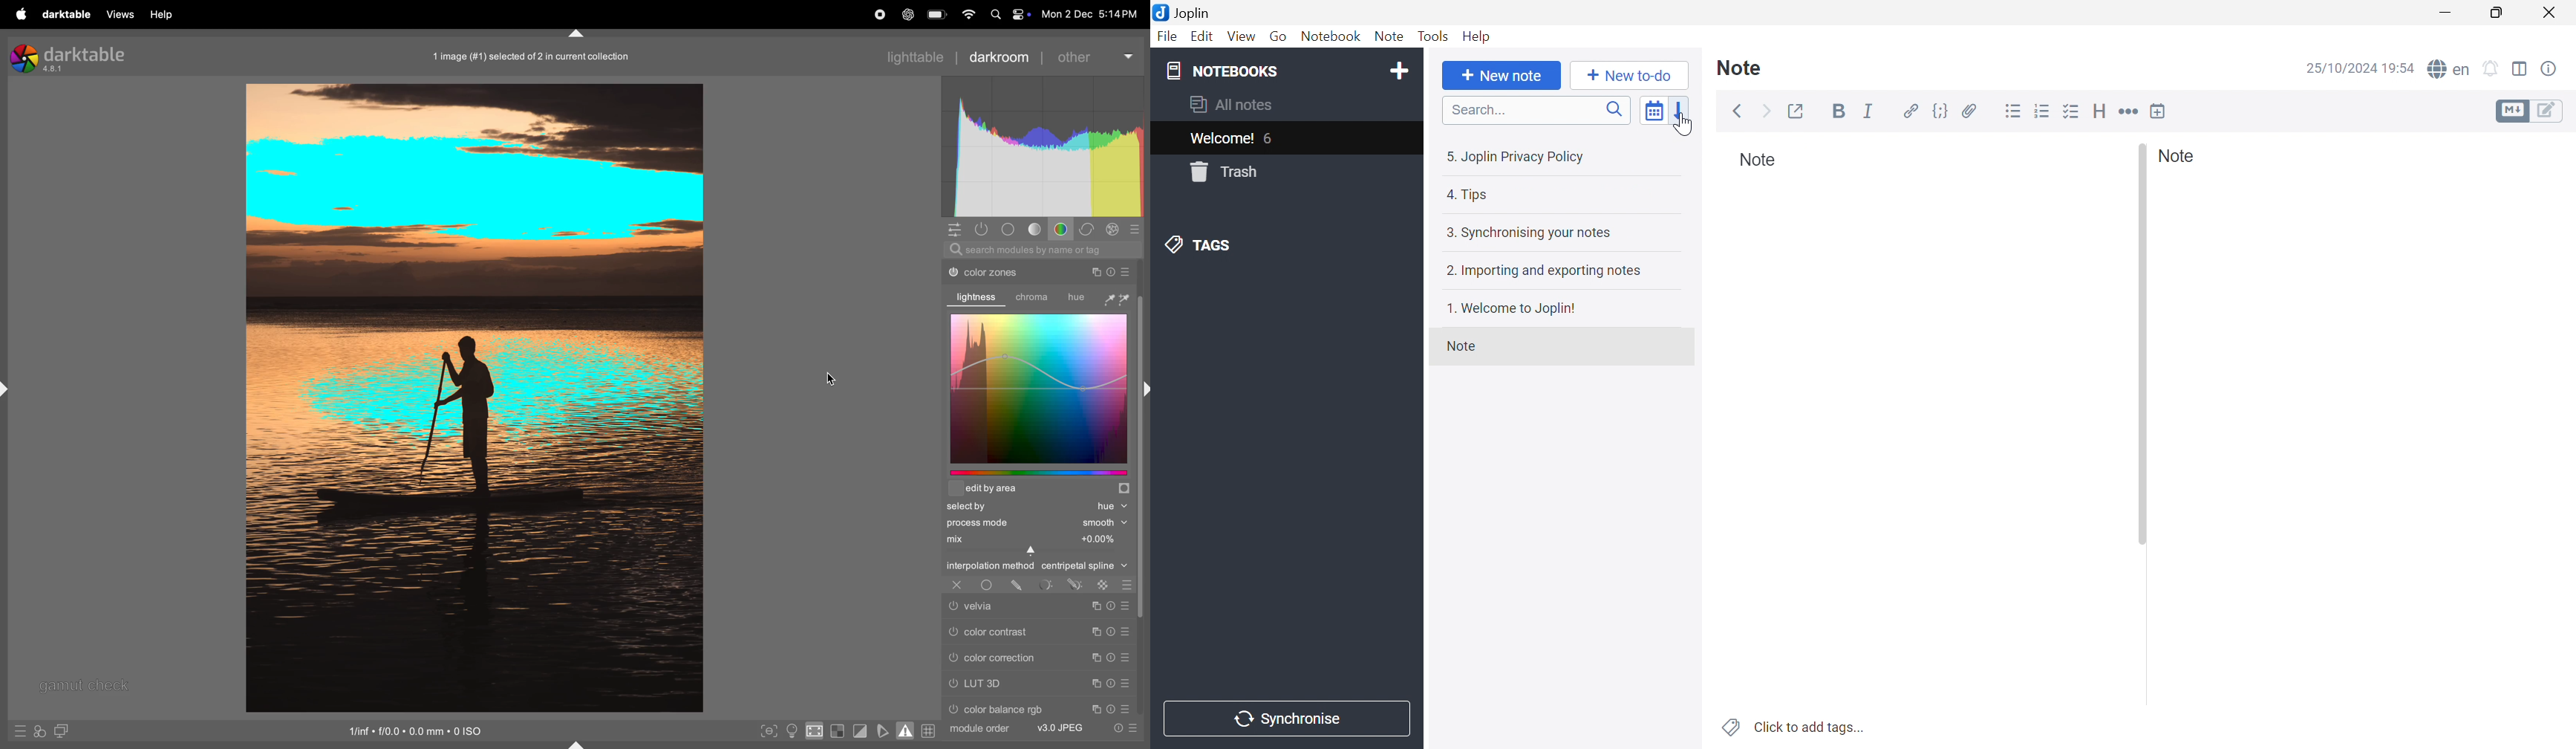 This screenshot has height=756, width=2576. I want to click on cahtgpt, so click(907, 14).